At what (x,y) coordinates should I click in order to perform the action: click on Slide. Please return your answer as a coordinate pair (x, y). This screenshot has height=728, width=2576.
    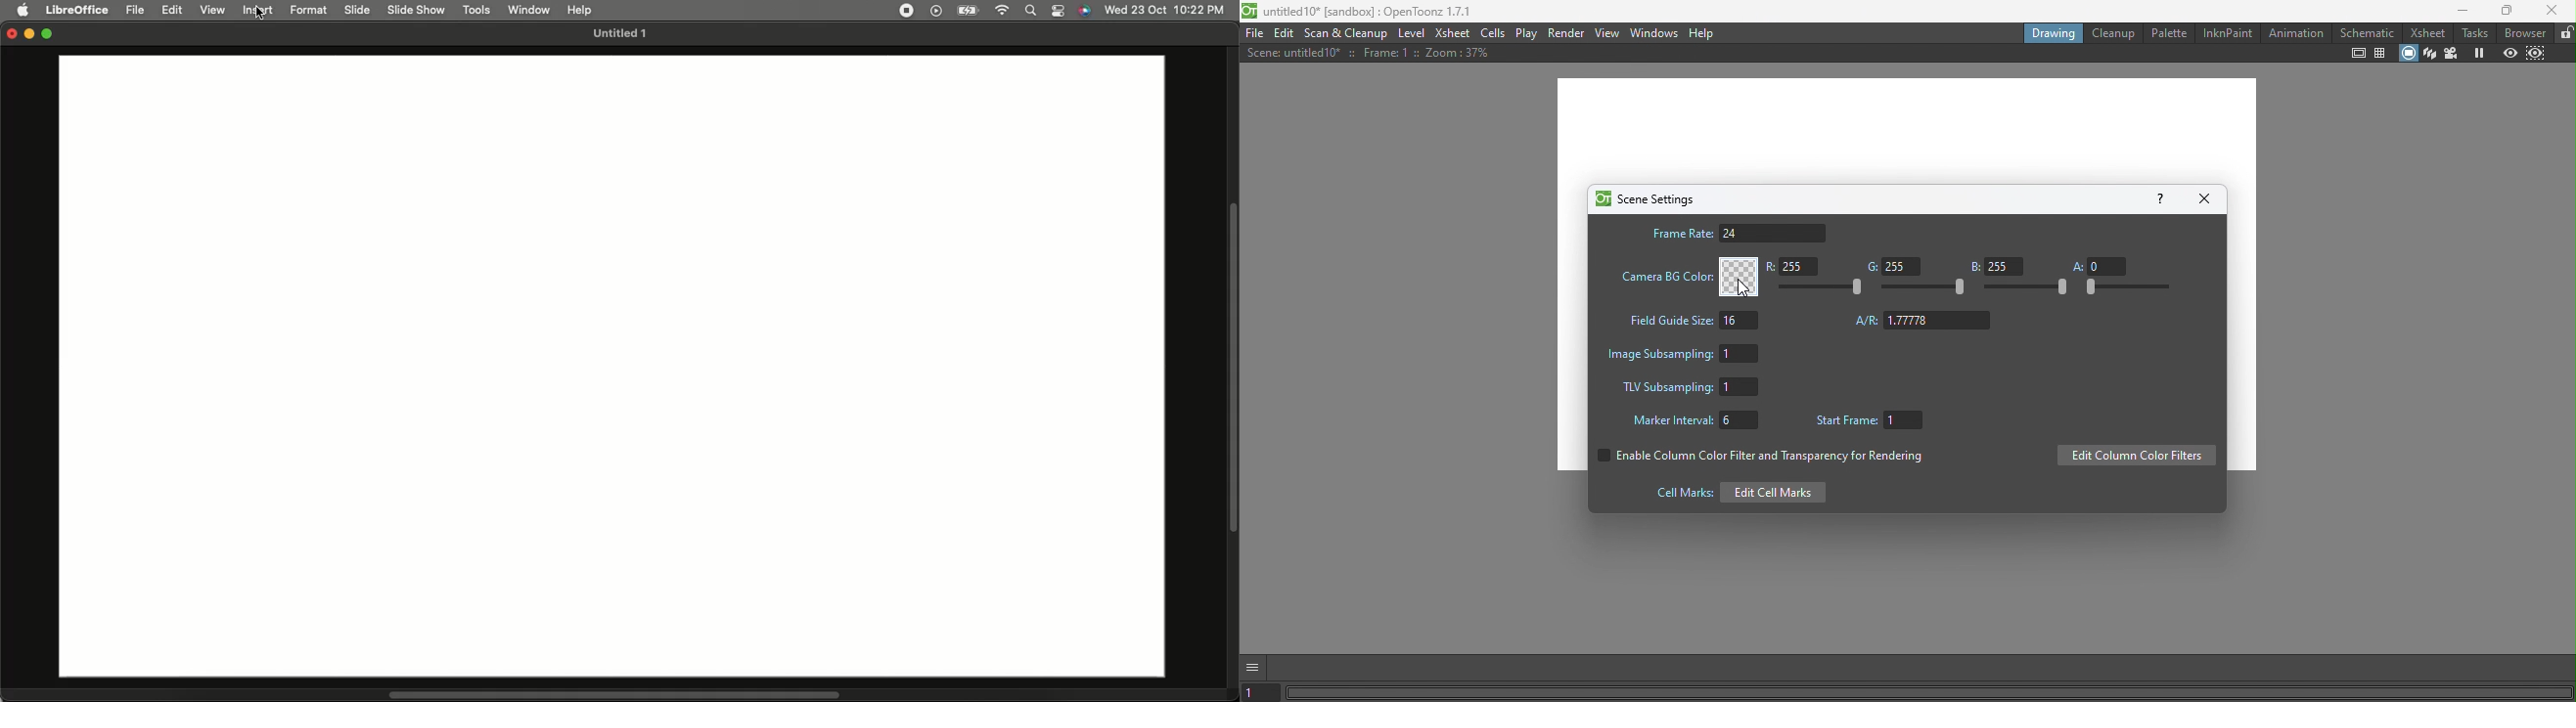
    Looking at the image, I should click on (359, 10).